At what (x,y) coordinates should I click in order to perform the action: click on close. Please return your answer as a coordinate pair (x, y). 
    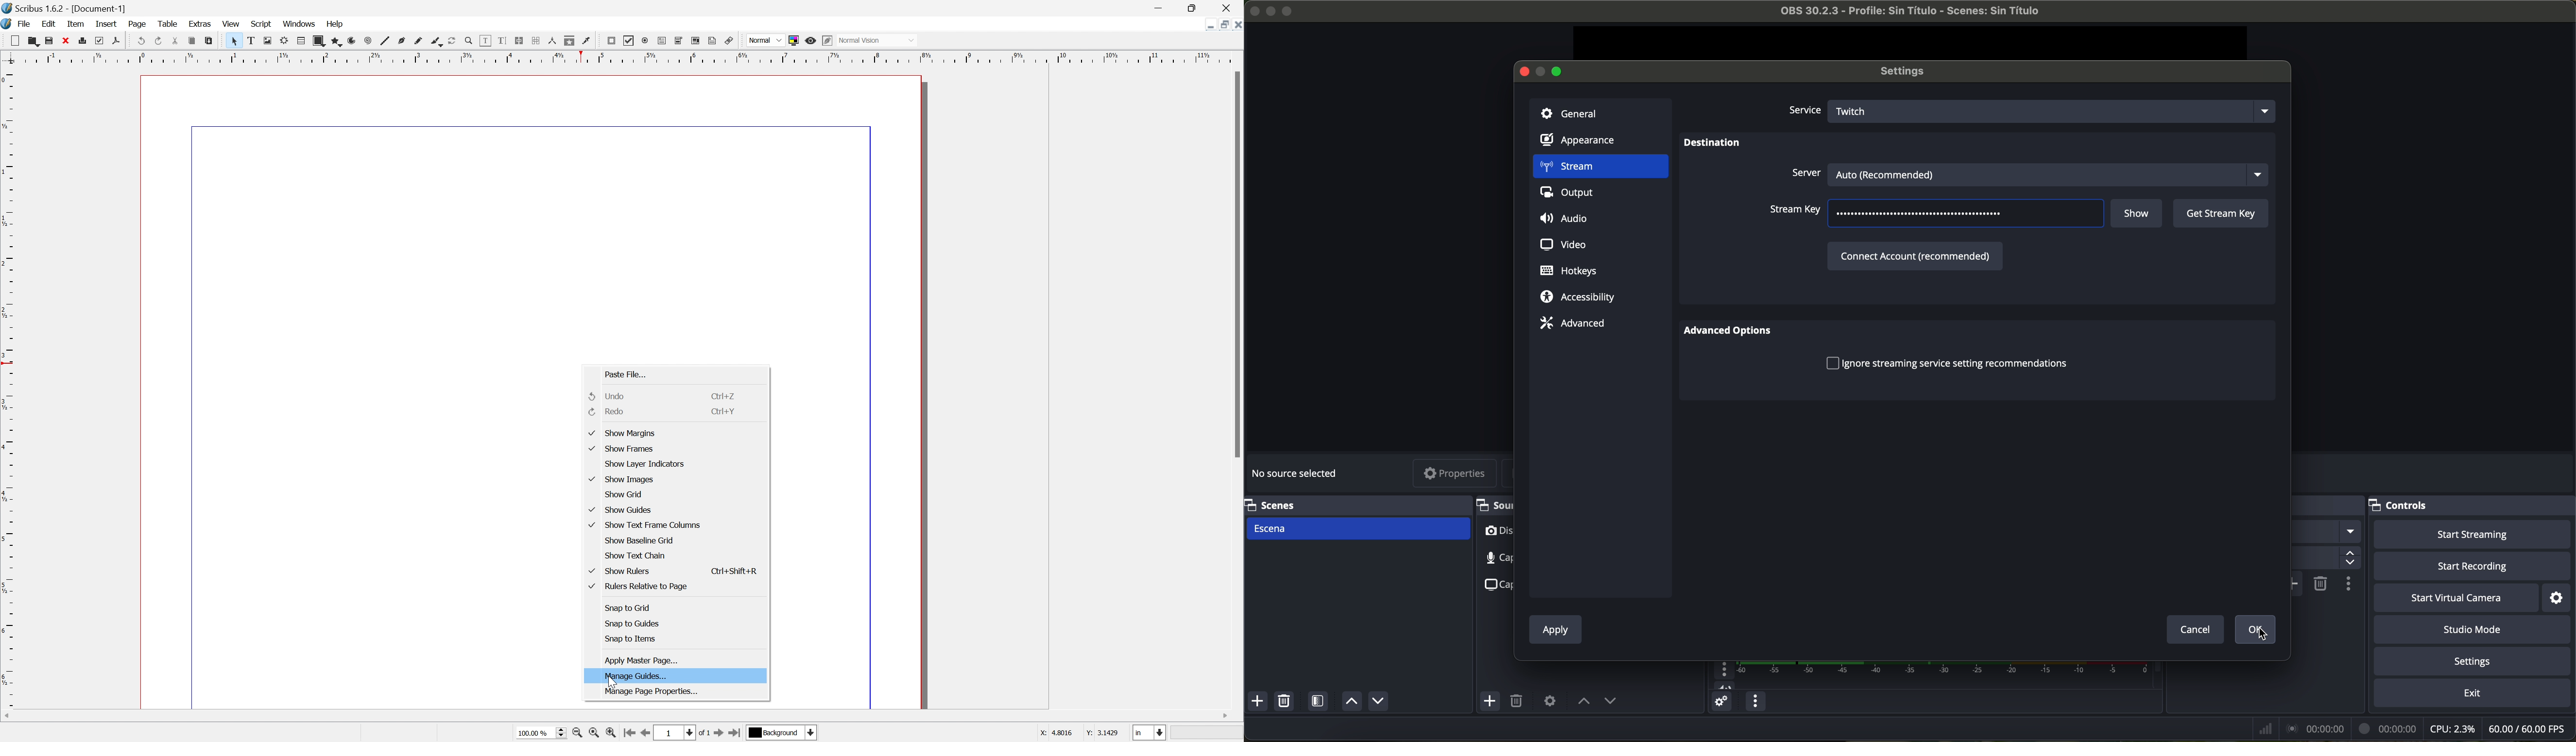
    Looking at the image, I should click on (1232, 6).